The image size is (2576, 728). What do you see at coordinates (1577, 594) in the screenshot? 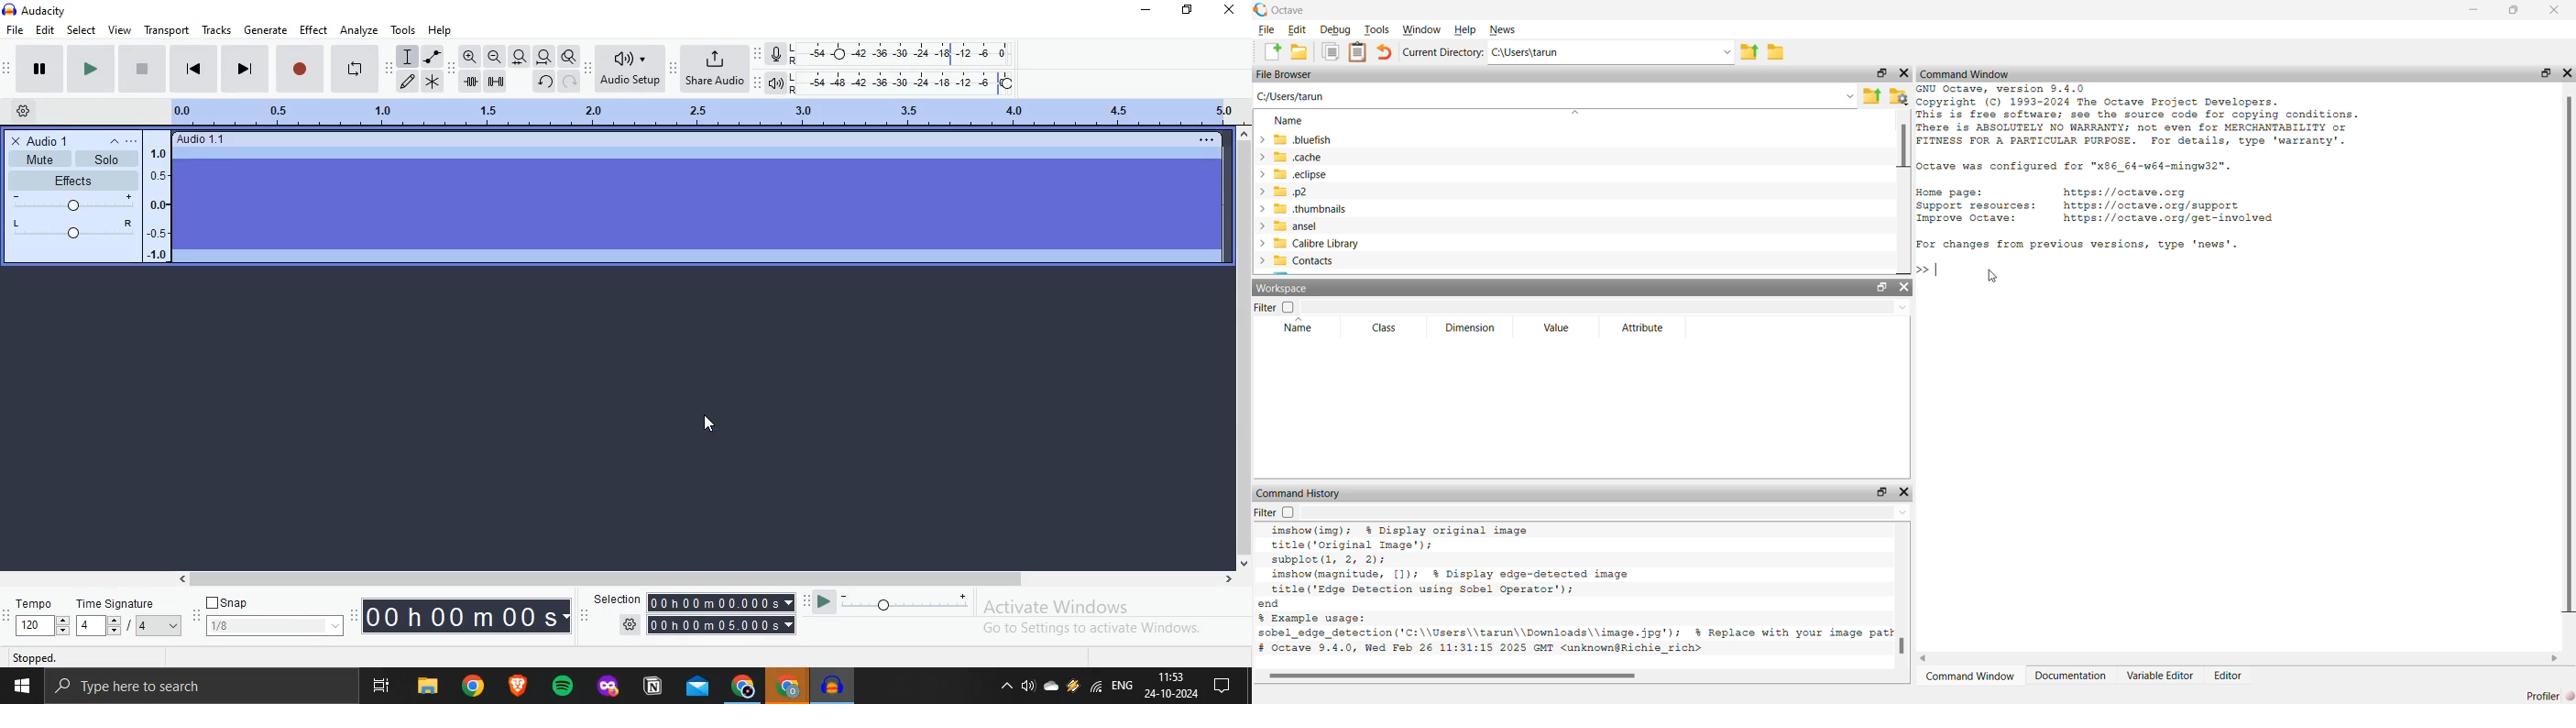
I see `imshow (img); $ Display original image
title('Original Image’);
subplot (1, 2, 2):
imshow (magnitude, [1); % Display edge-detected image
title('Edge Detection using Sobel Operator’);
ond
+ Example usage:
sobel_edge_detection('C:\\Users\\tarun\\Downloads\\image.jpg'); % Replace with your image path
# Octave 9.4.0, Wed Feb 26 11:31:15 2025 GMT <unknown@Richie_ rich>` at bounding box center [1577, 594].